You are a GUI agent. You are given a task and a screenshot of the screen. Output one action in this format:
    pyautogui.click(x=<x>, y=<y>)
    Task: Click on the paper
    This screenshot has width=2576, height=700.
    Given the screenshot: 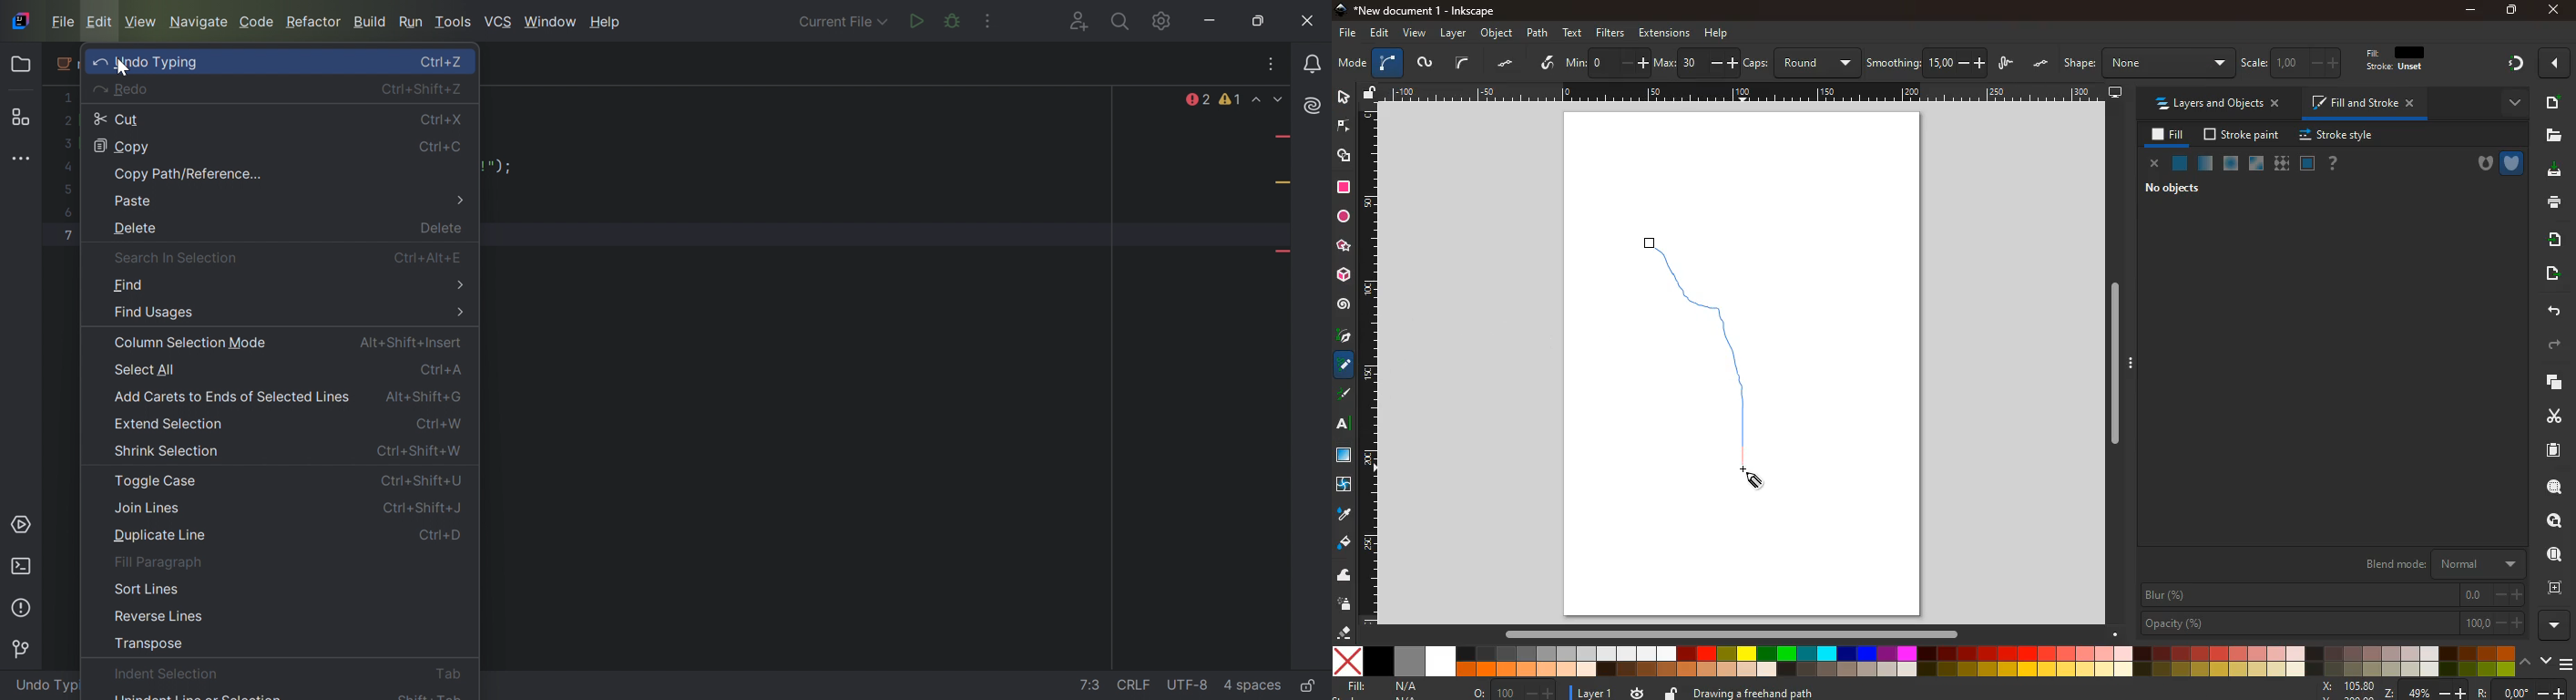 What is the action you would take?
    pyautogui.click(x=2551, y=449)
    